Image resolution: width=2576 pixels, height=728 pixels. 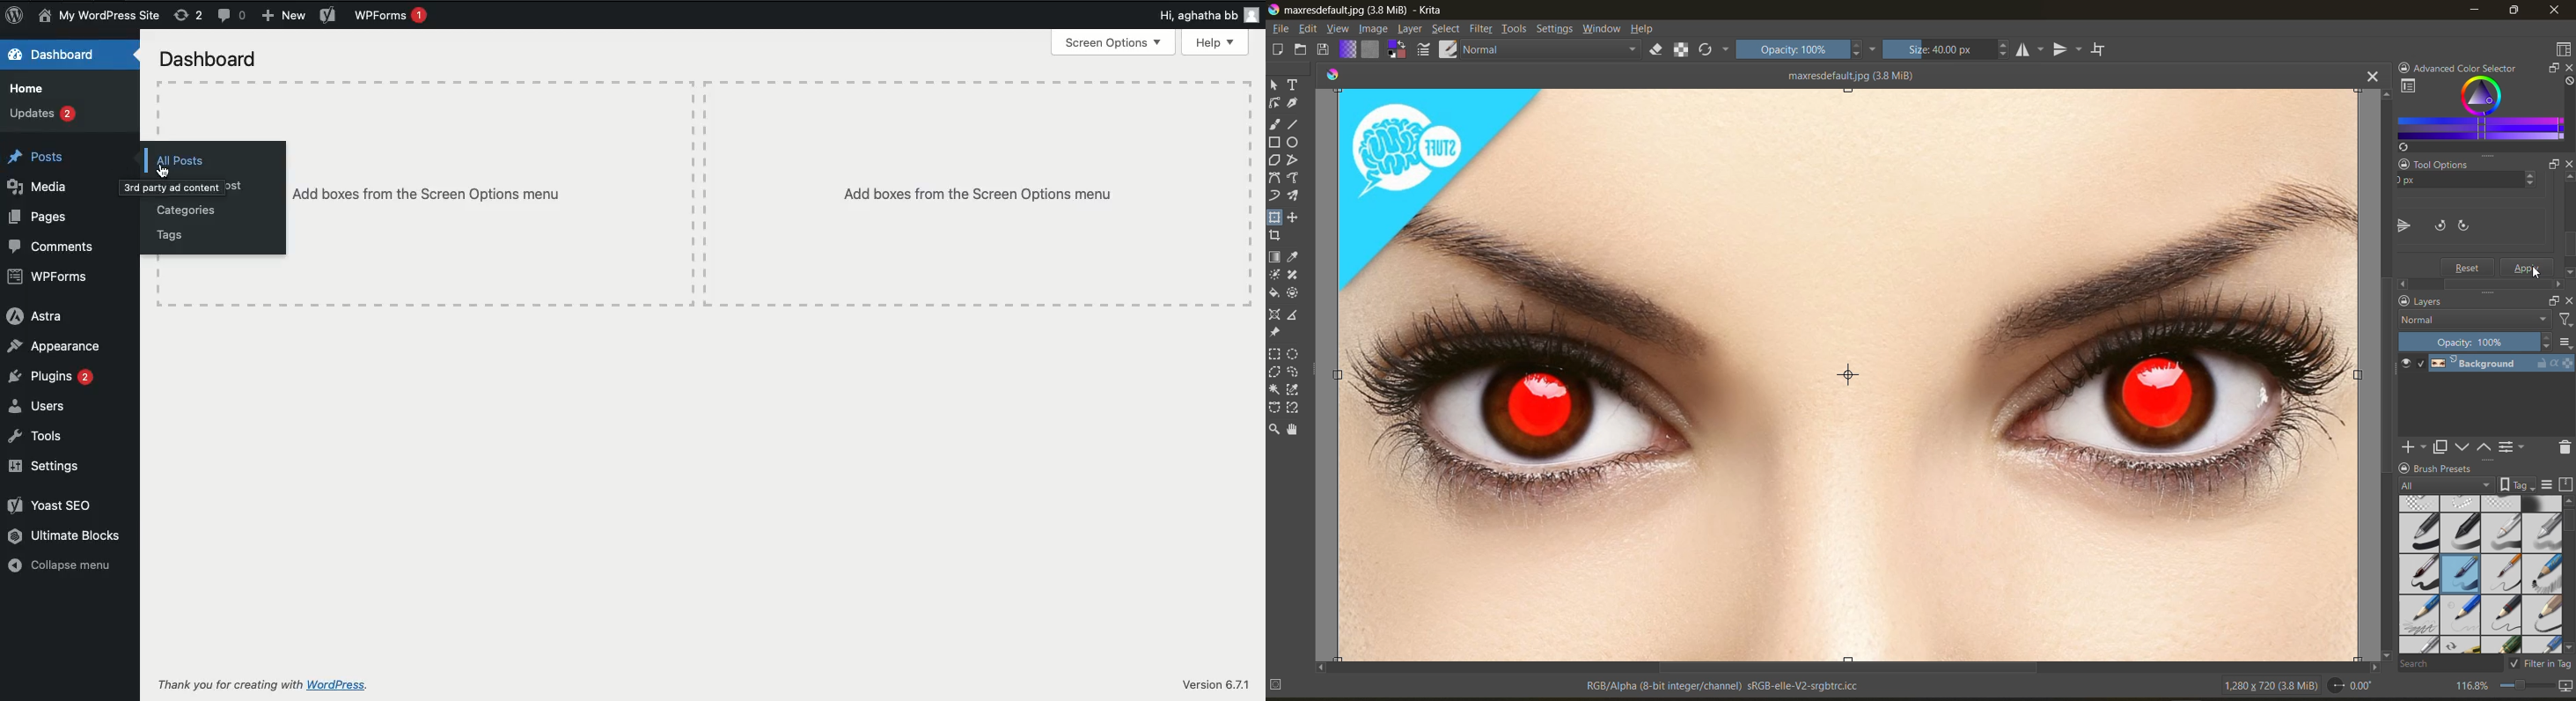 I want to click on Media, so click(x=36, y=187).